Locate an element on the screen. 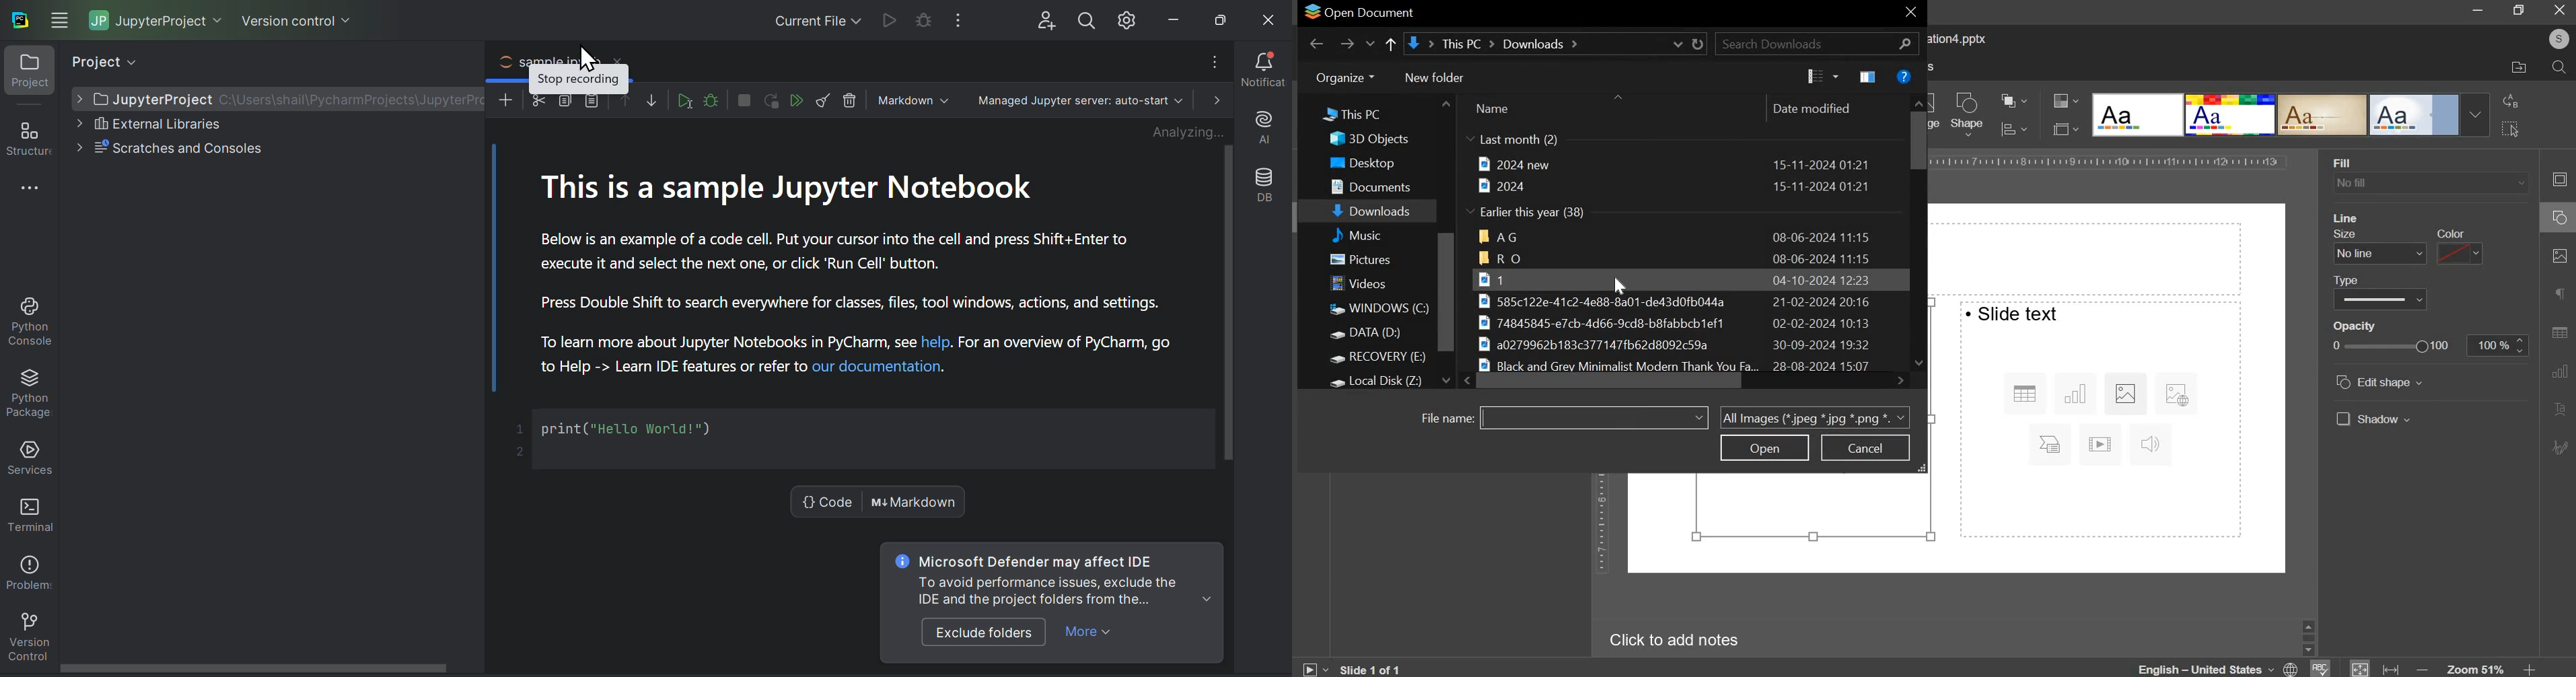  open is located at coordinates (1765, 447).